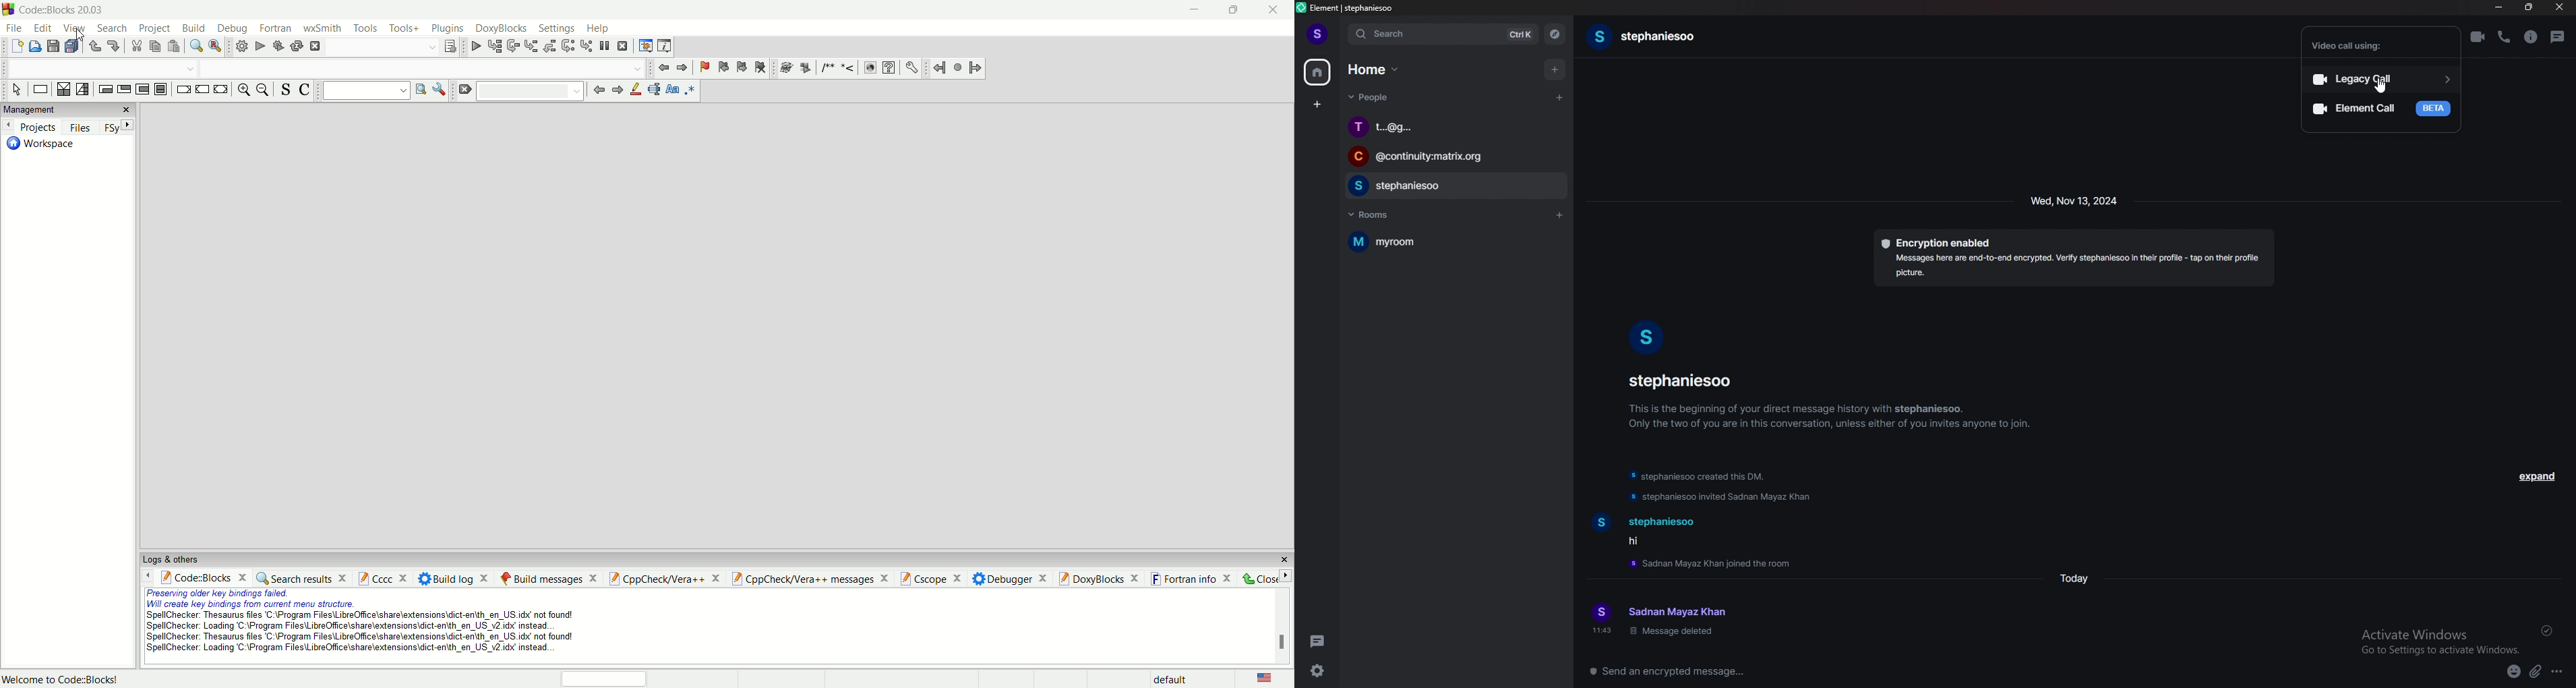 The image size is (2576, 700). I want to click on previous bookmark, so click(722, 66).